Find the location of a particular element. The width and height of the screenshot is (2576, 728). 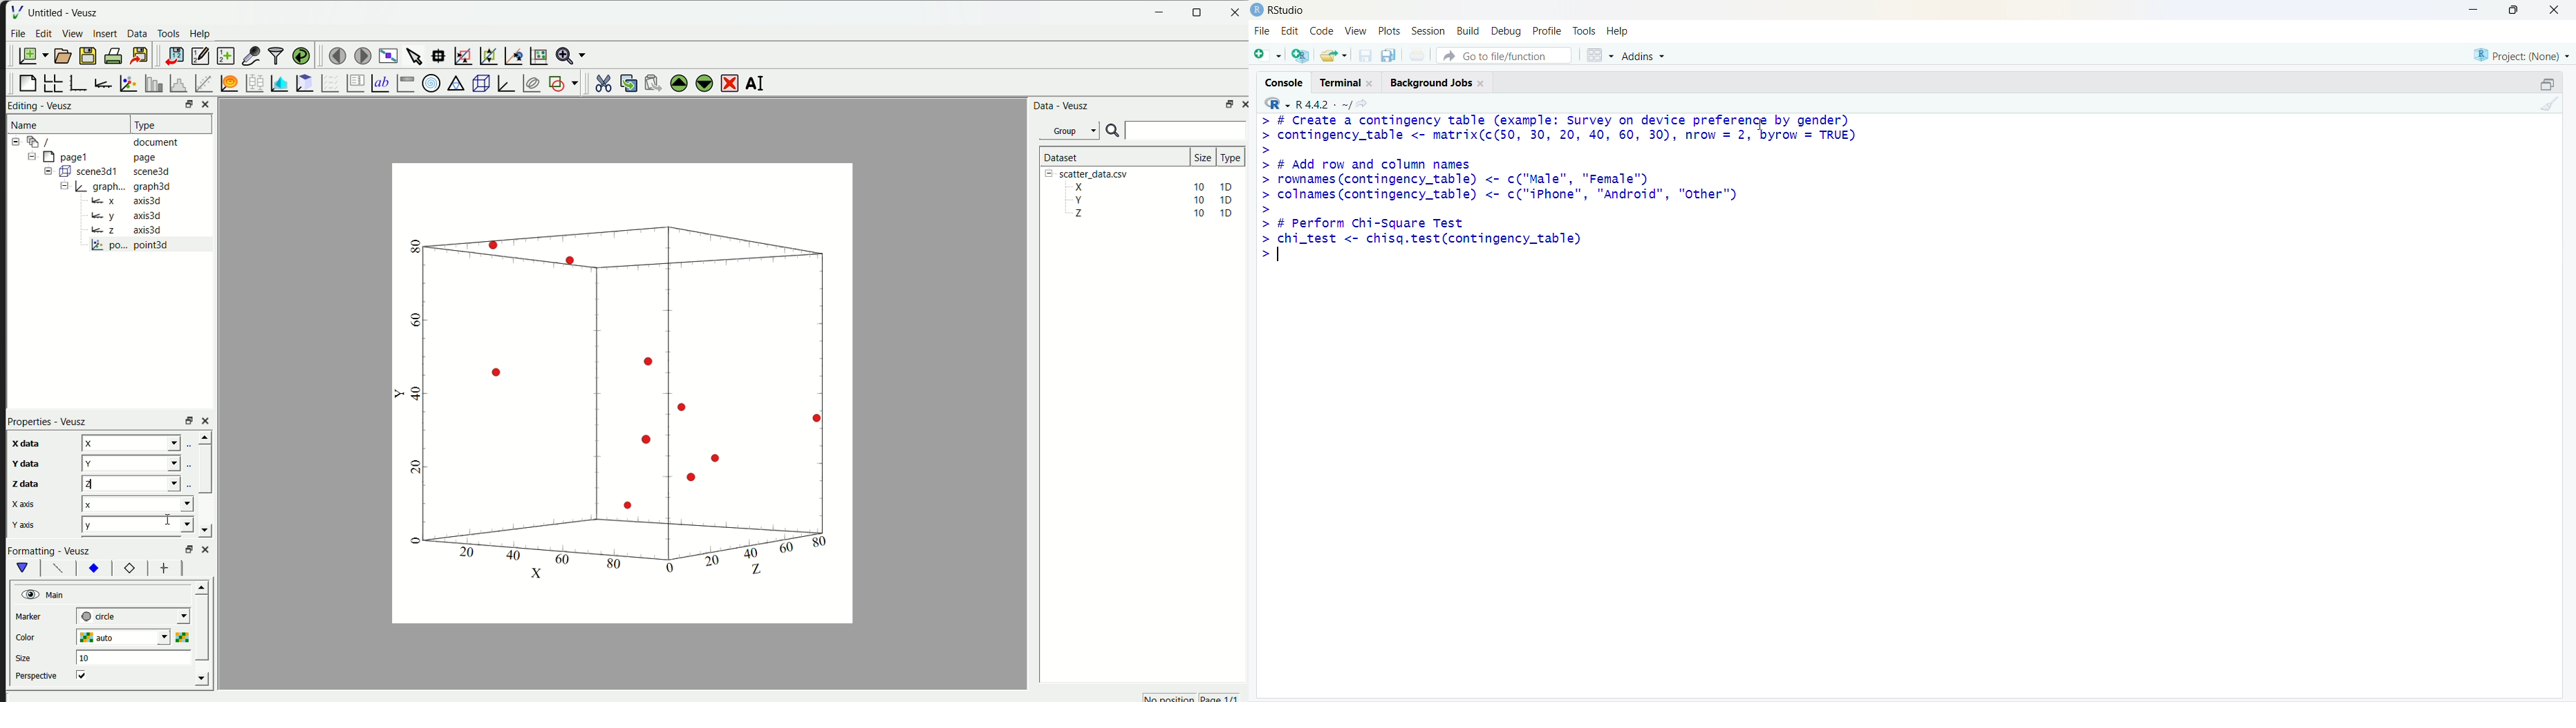

vShape is located at coordinates (23, 568).